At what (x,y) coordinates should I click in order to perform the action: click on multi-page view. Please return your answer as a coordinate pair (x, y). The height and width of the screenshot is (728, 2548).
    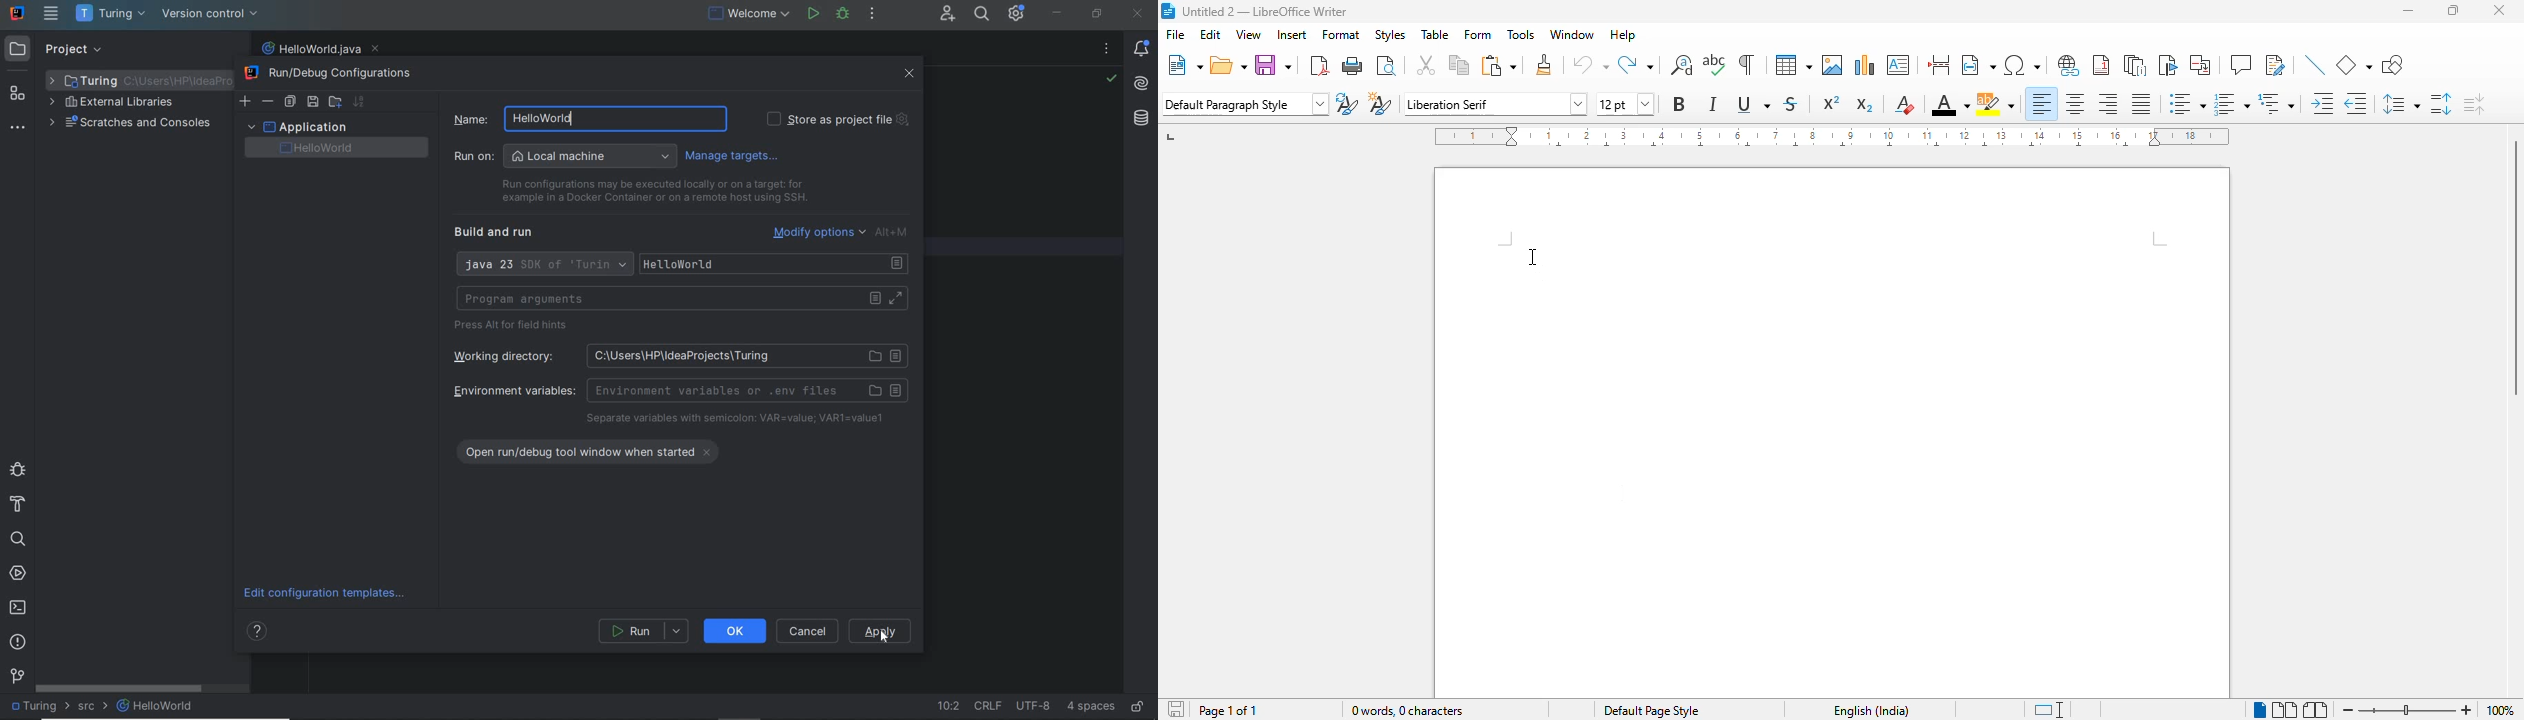
    Looking at the image, I should click on (2286, 710).